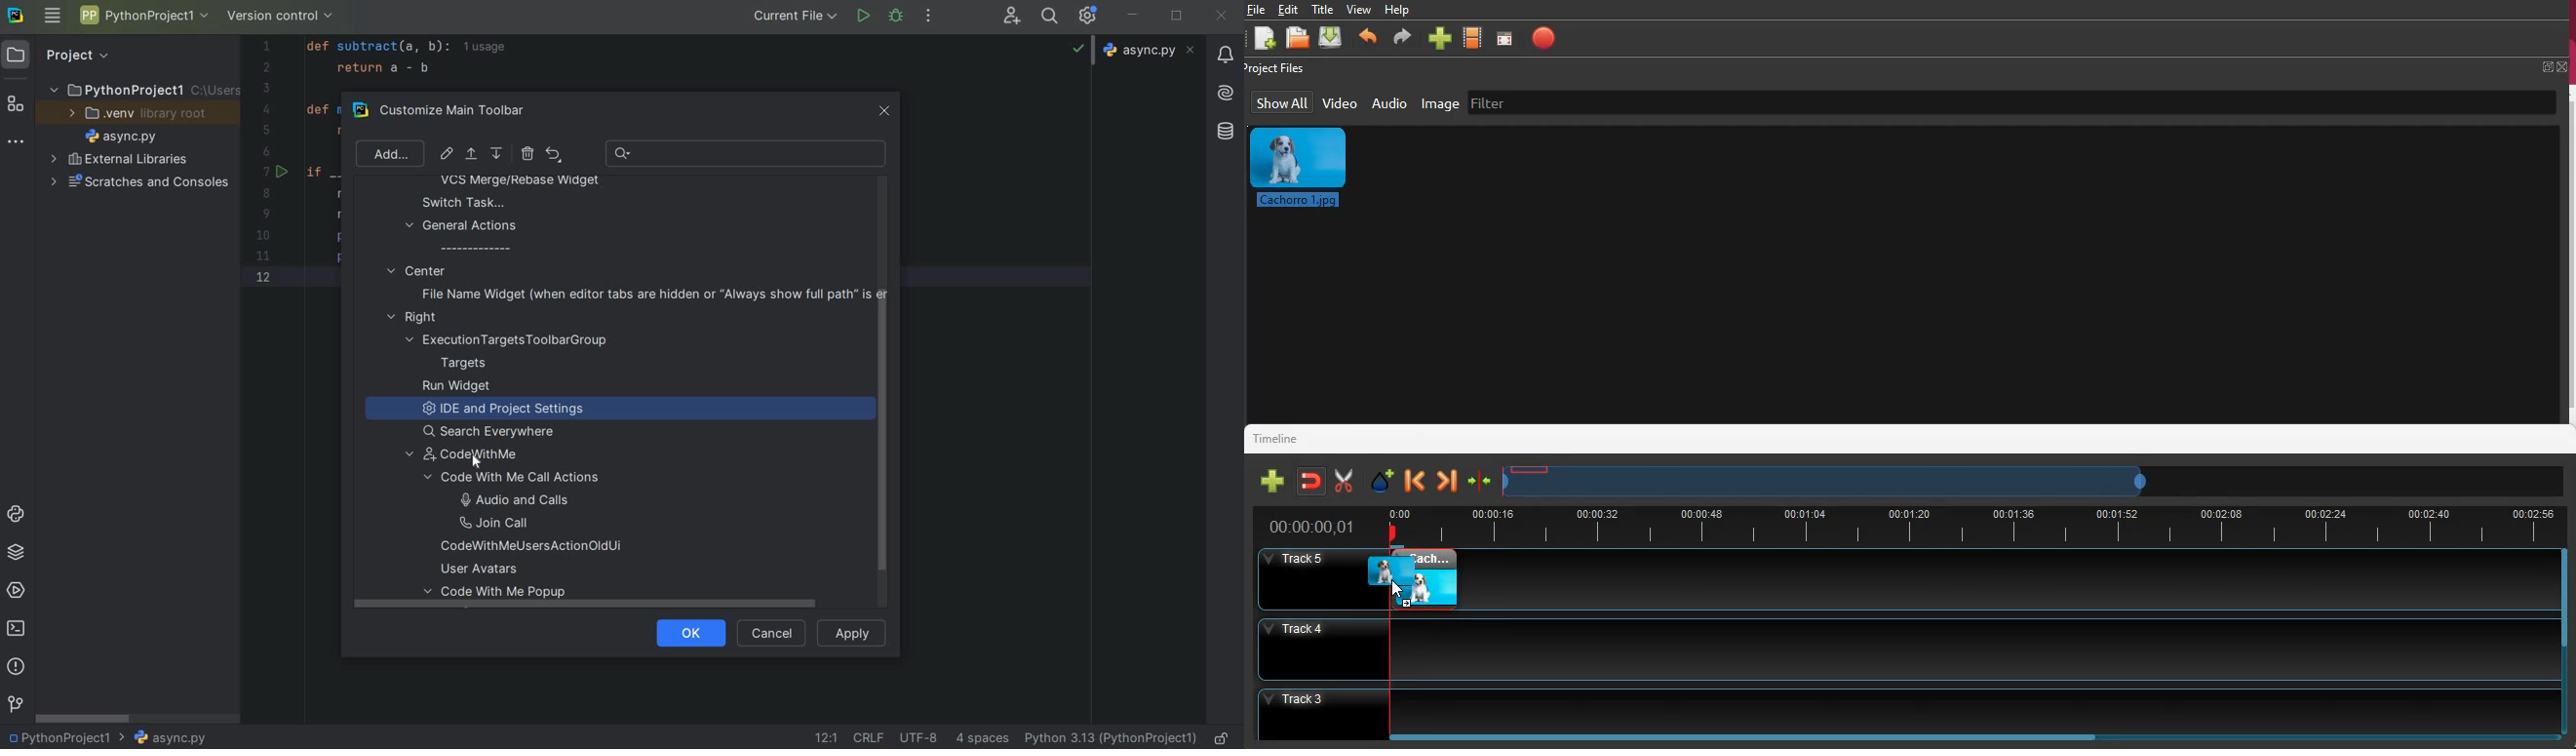 This screenshot has height=756, width=2576. What do you see at coordinates (1594, 100) in the screenshot?
I see `filter` at bounding box center [1594, 100].